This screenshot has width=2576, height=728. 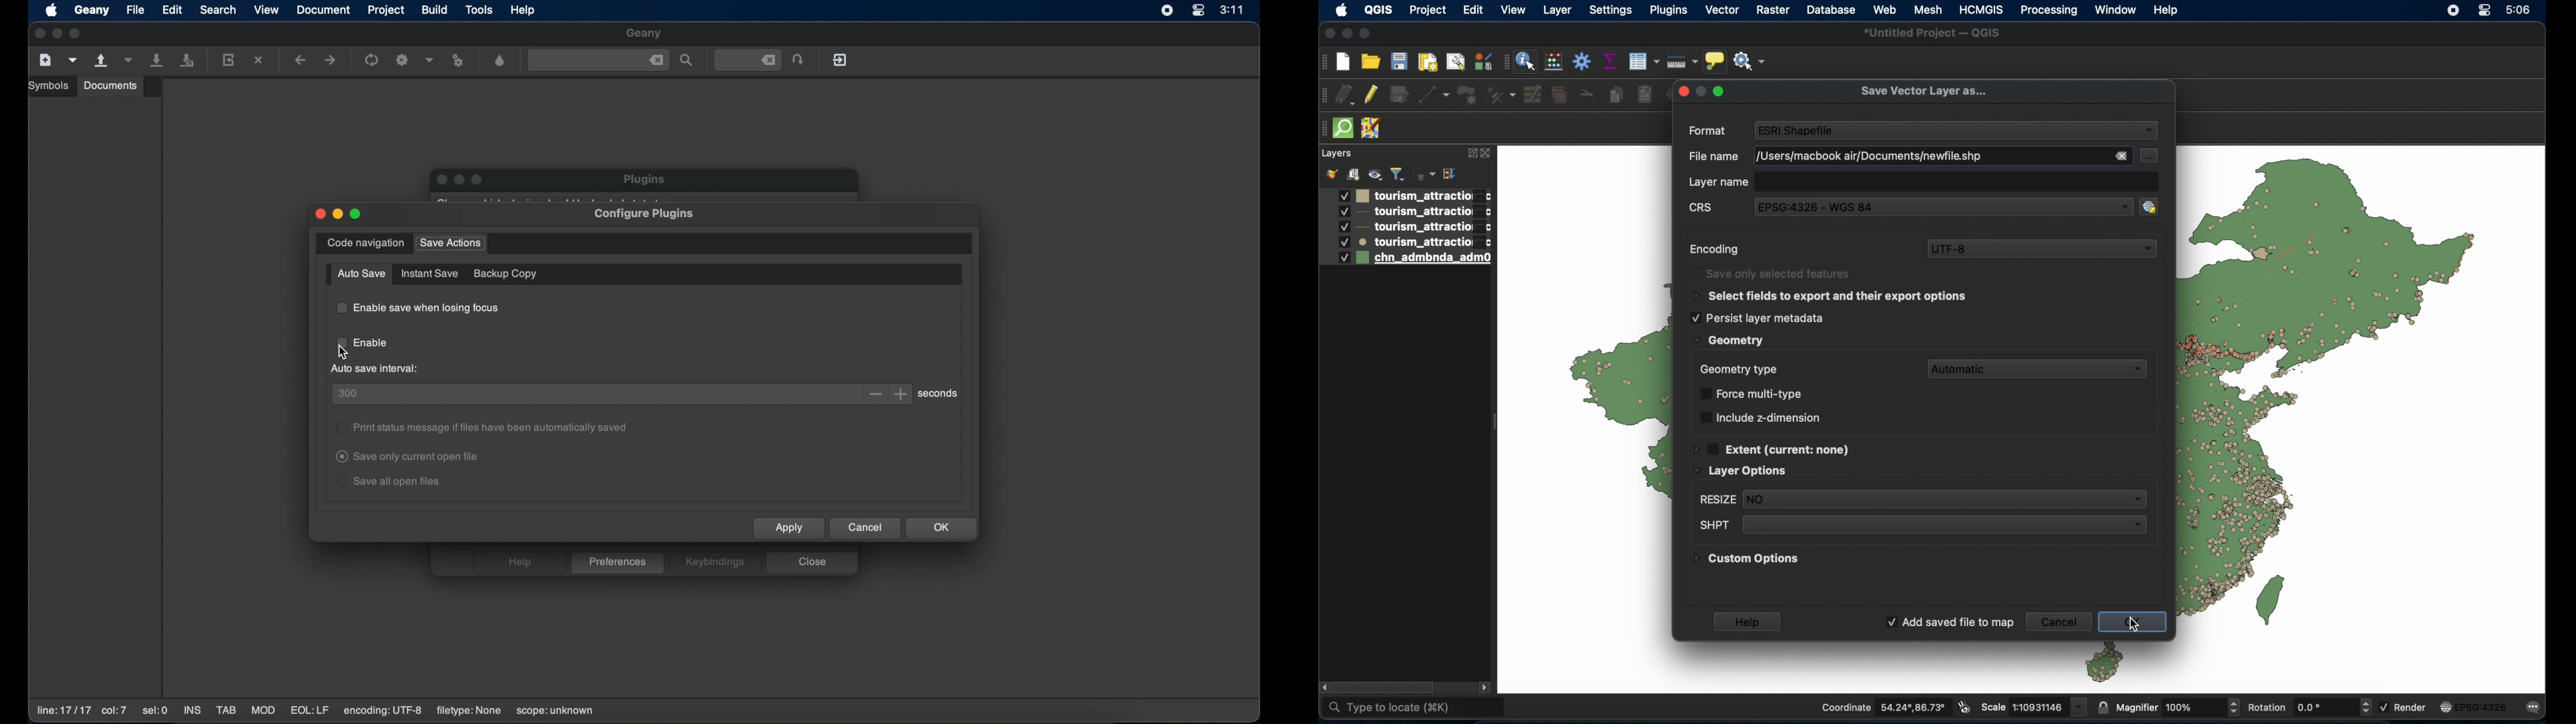 What do you see at coordinates (1749, 621) in the screenshot?
I see `help` at bounding box center [1749, 621].